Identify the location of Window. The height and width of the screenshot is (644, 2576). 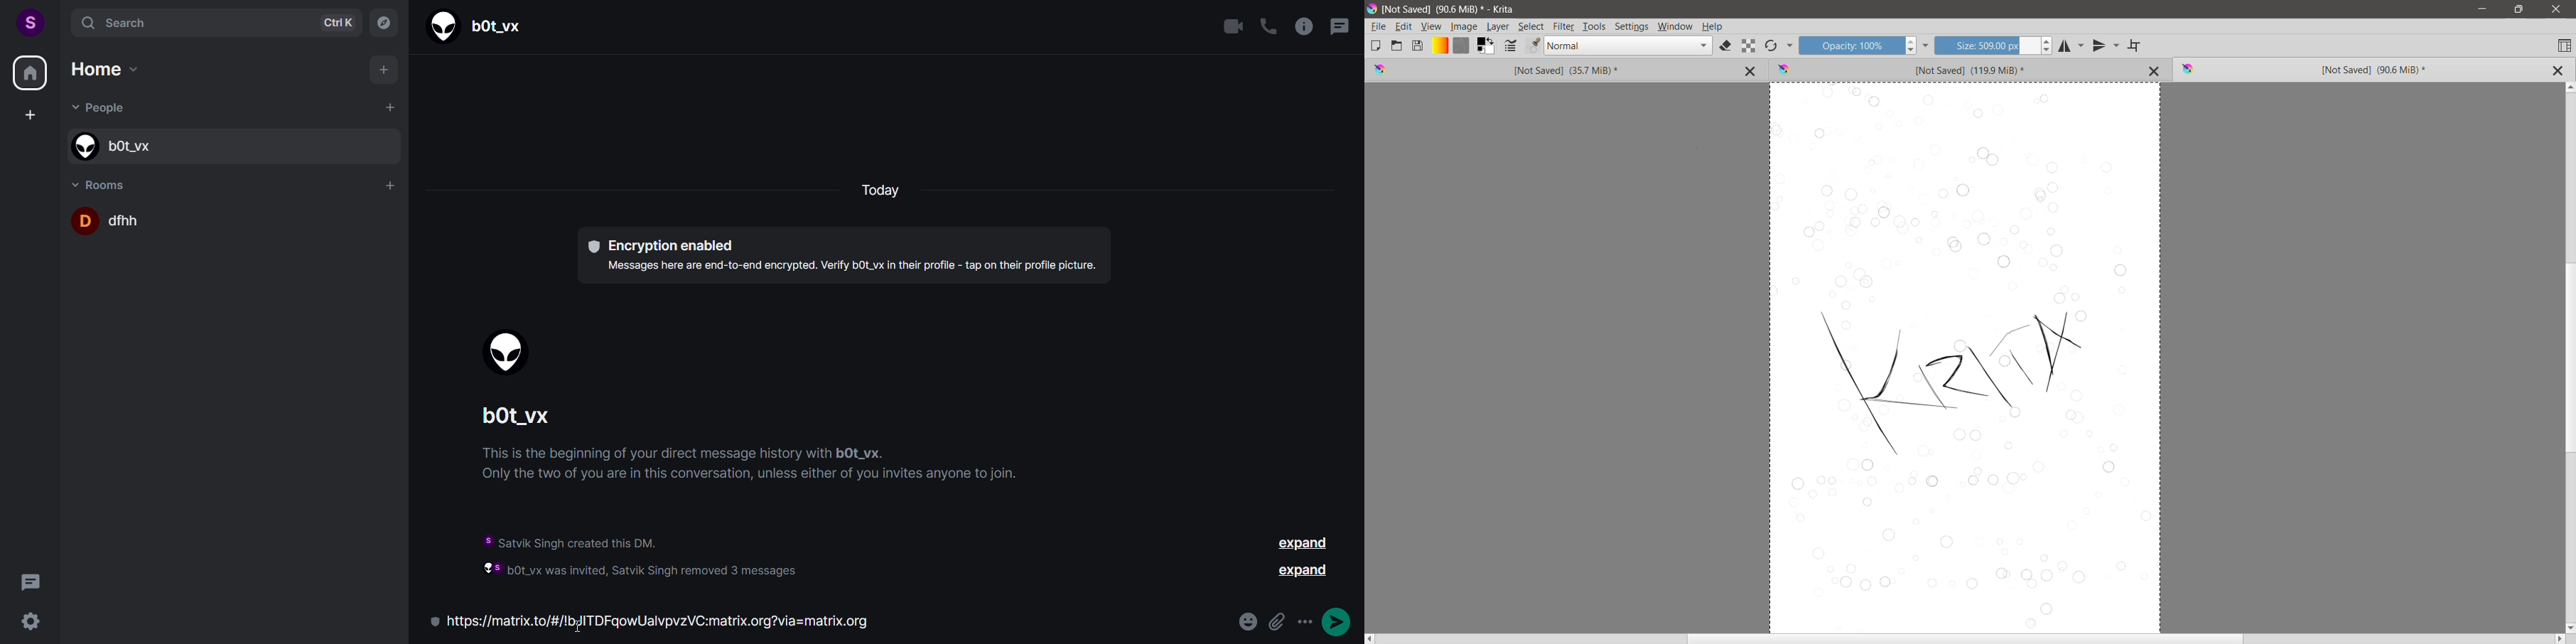
(1676, 27).